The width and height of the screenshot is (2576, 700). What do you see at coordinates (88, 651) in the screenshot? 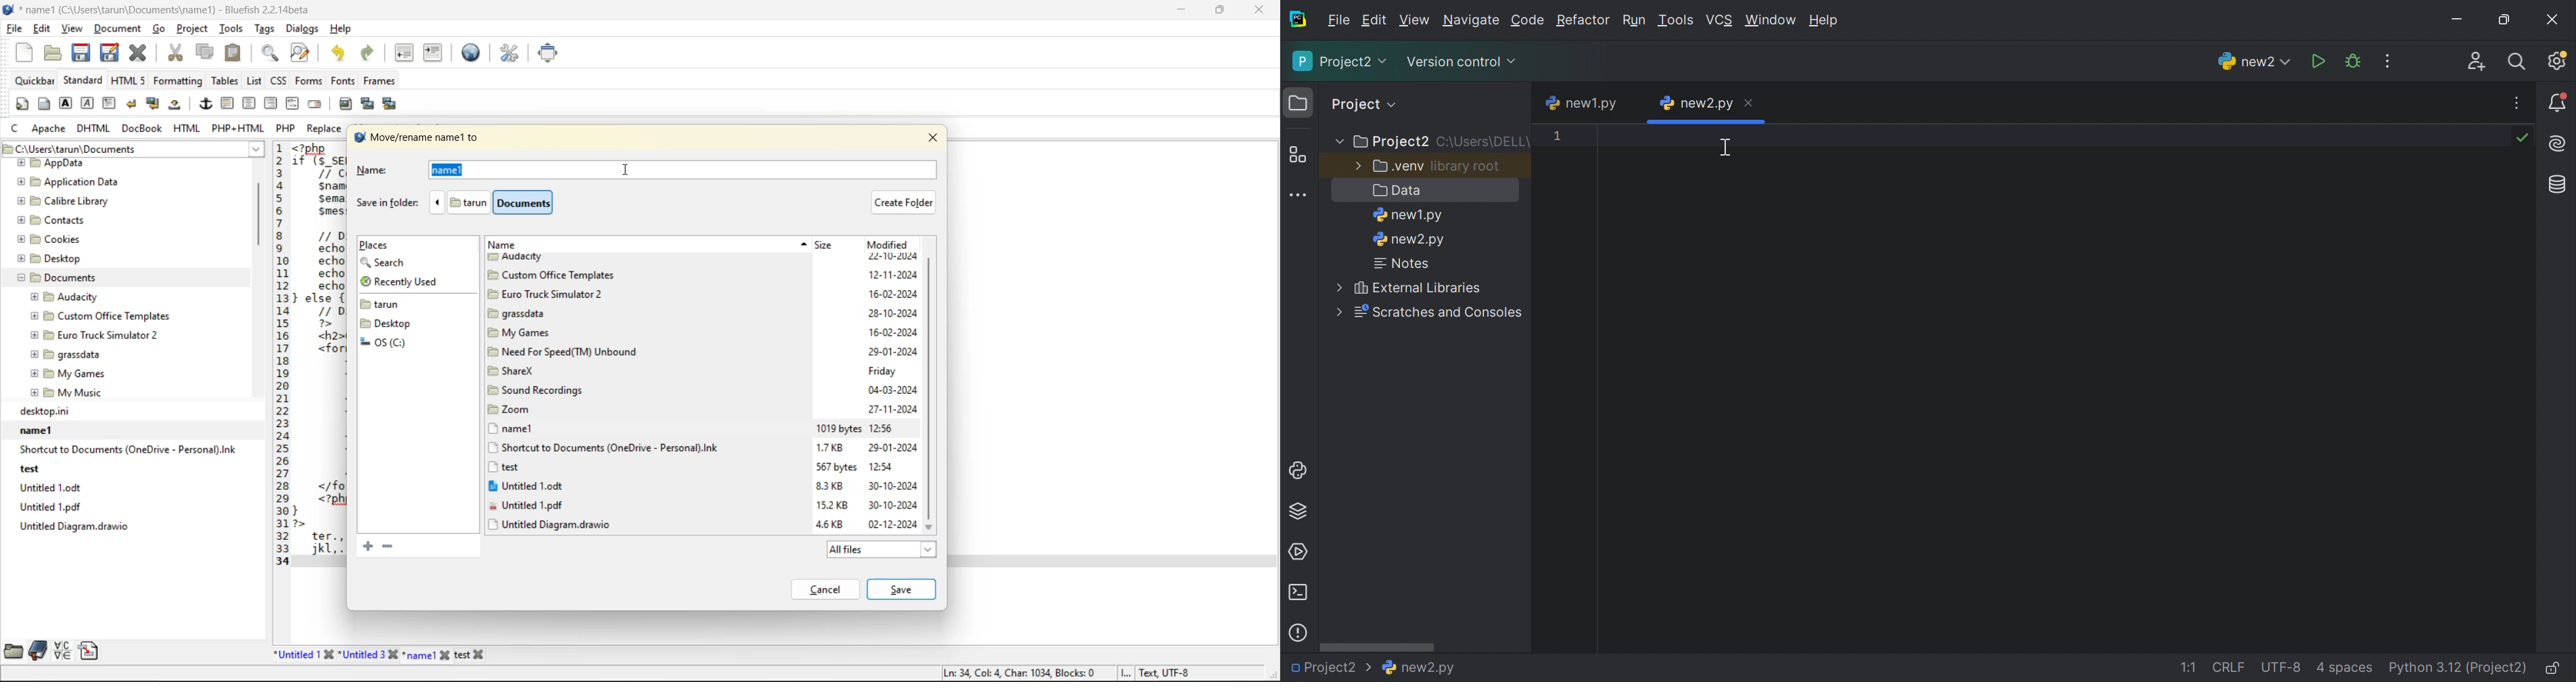
I see `snippets` at bounding box center [88, 651].